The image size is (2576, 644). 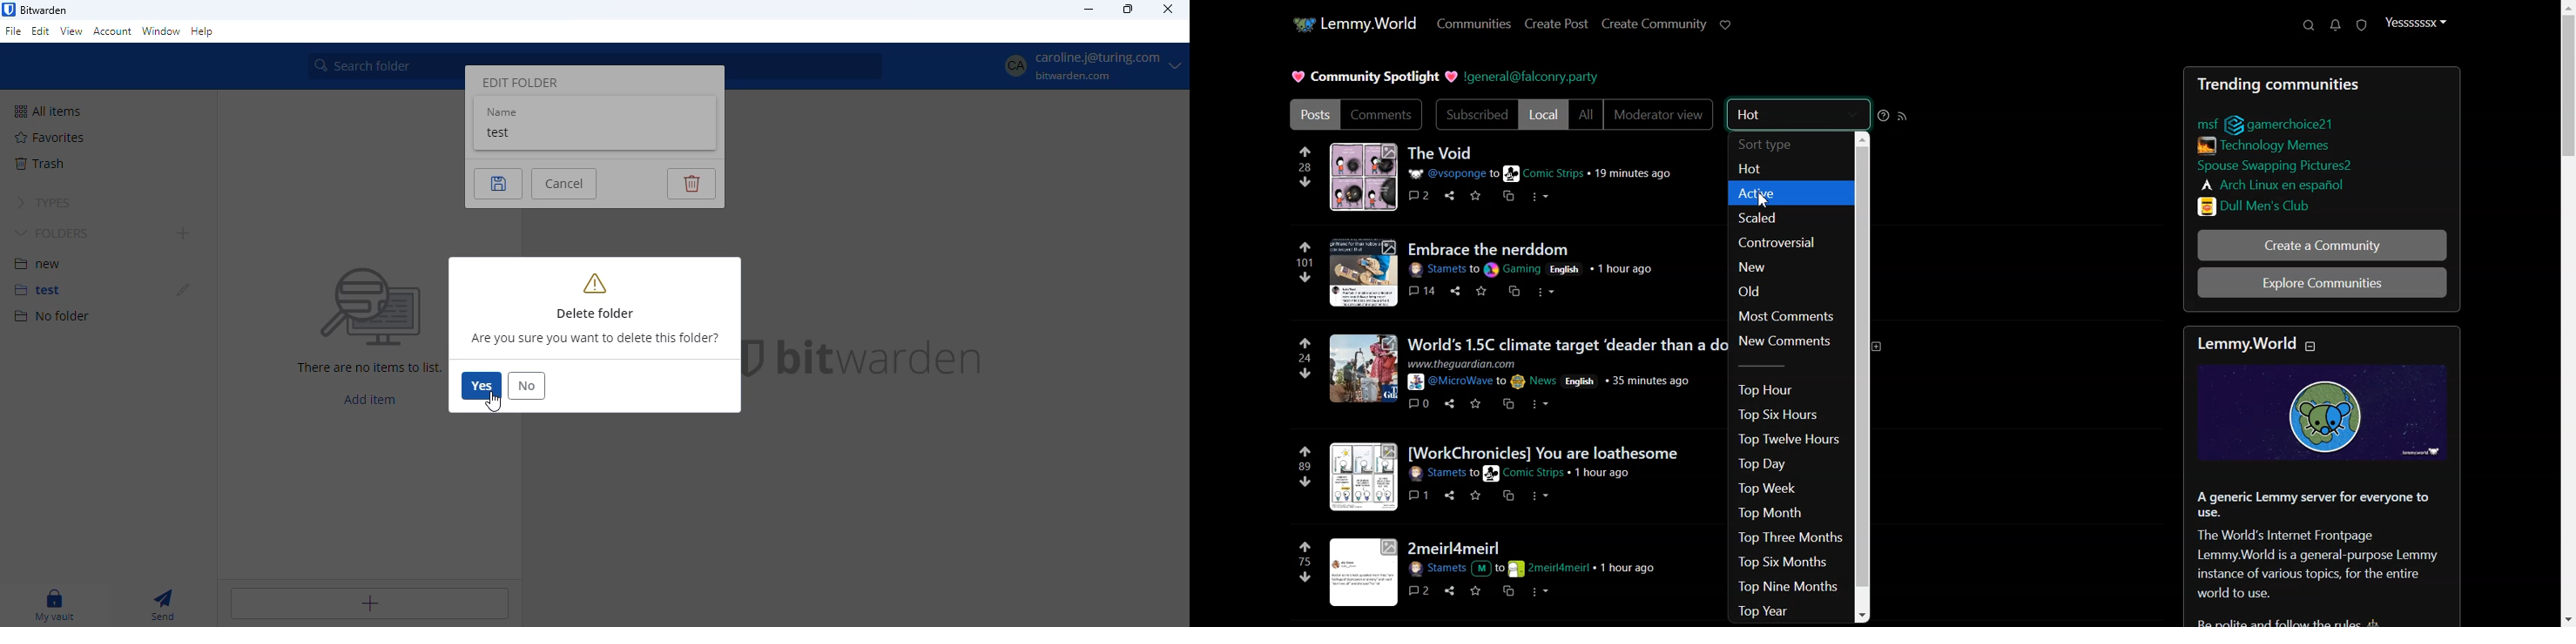 I want to click on save, so click(x=1477, y=496).